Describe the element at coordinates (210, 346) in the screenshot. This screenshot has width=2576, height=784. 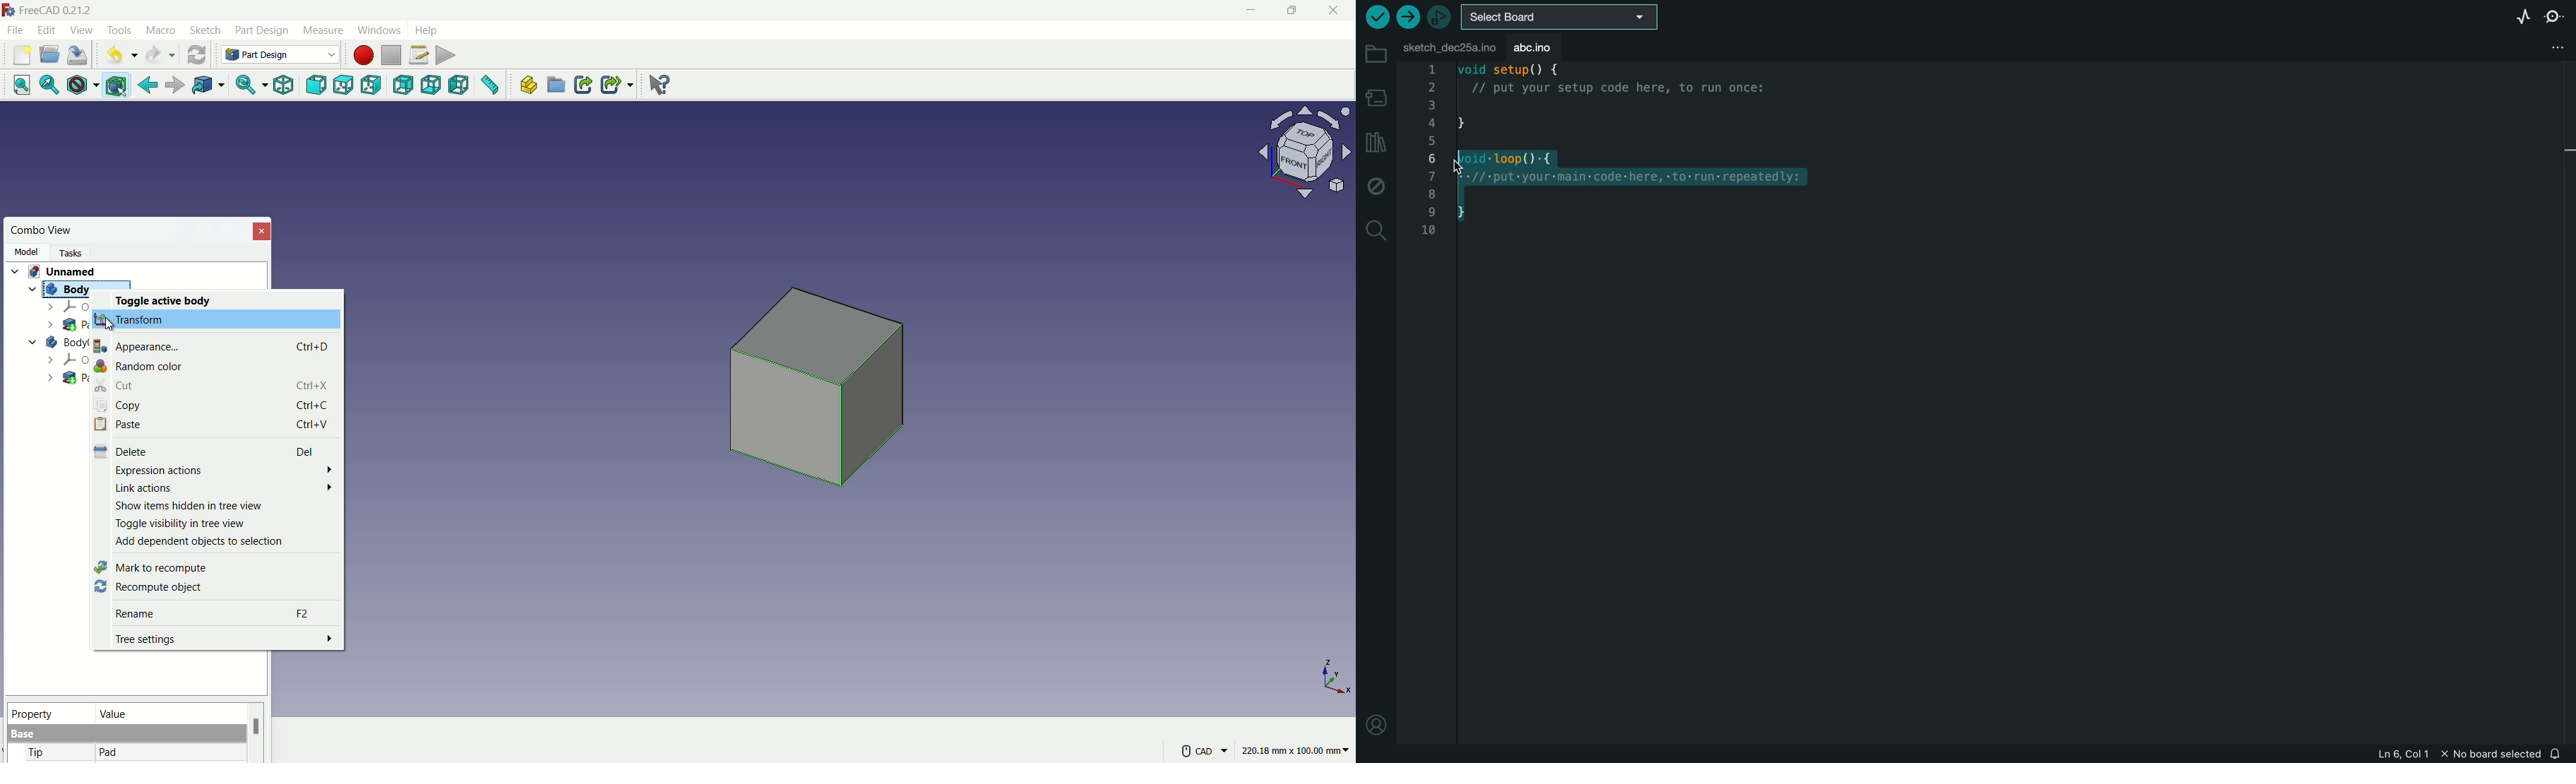
I see `Appearance... Ctrl+D` at that location.